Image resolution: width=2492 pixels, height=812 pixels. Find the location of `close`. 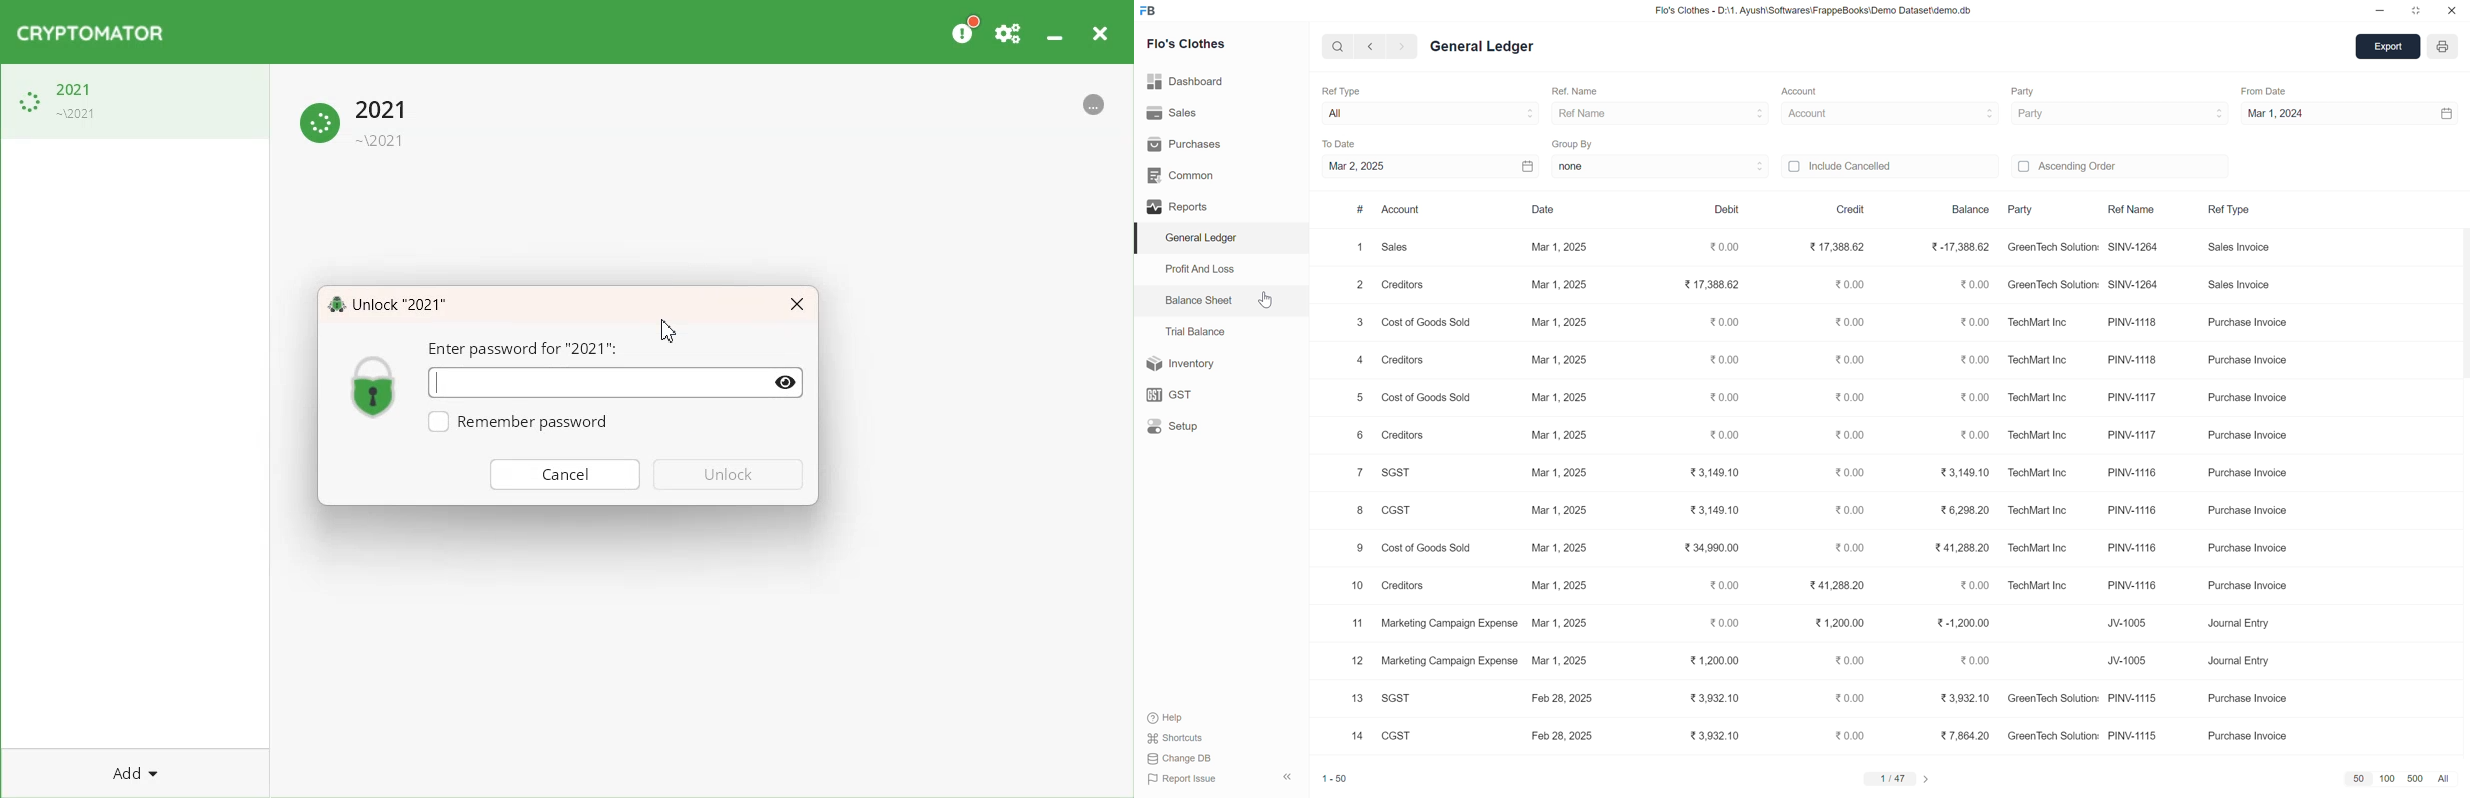

close is located at coordinates (2451, 11).